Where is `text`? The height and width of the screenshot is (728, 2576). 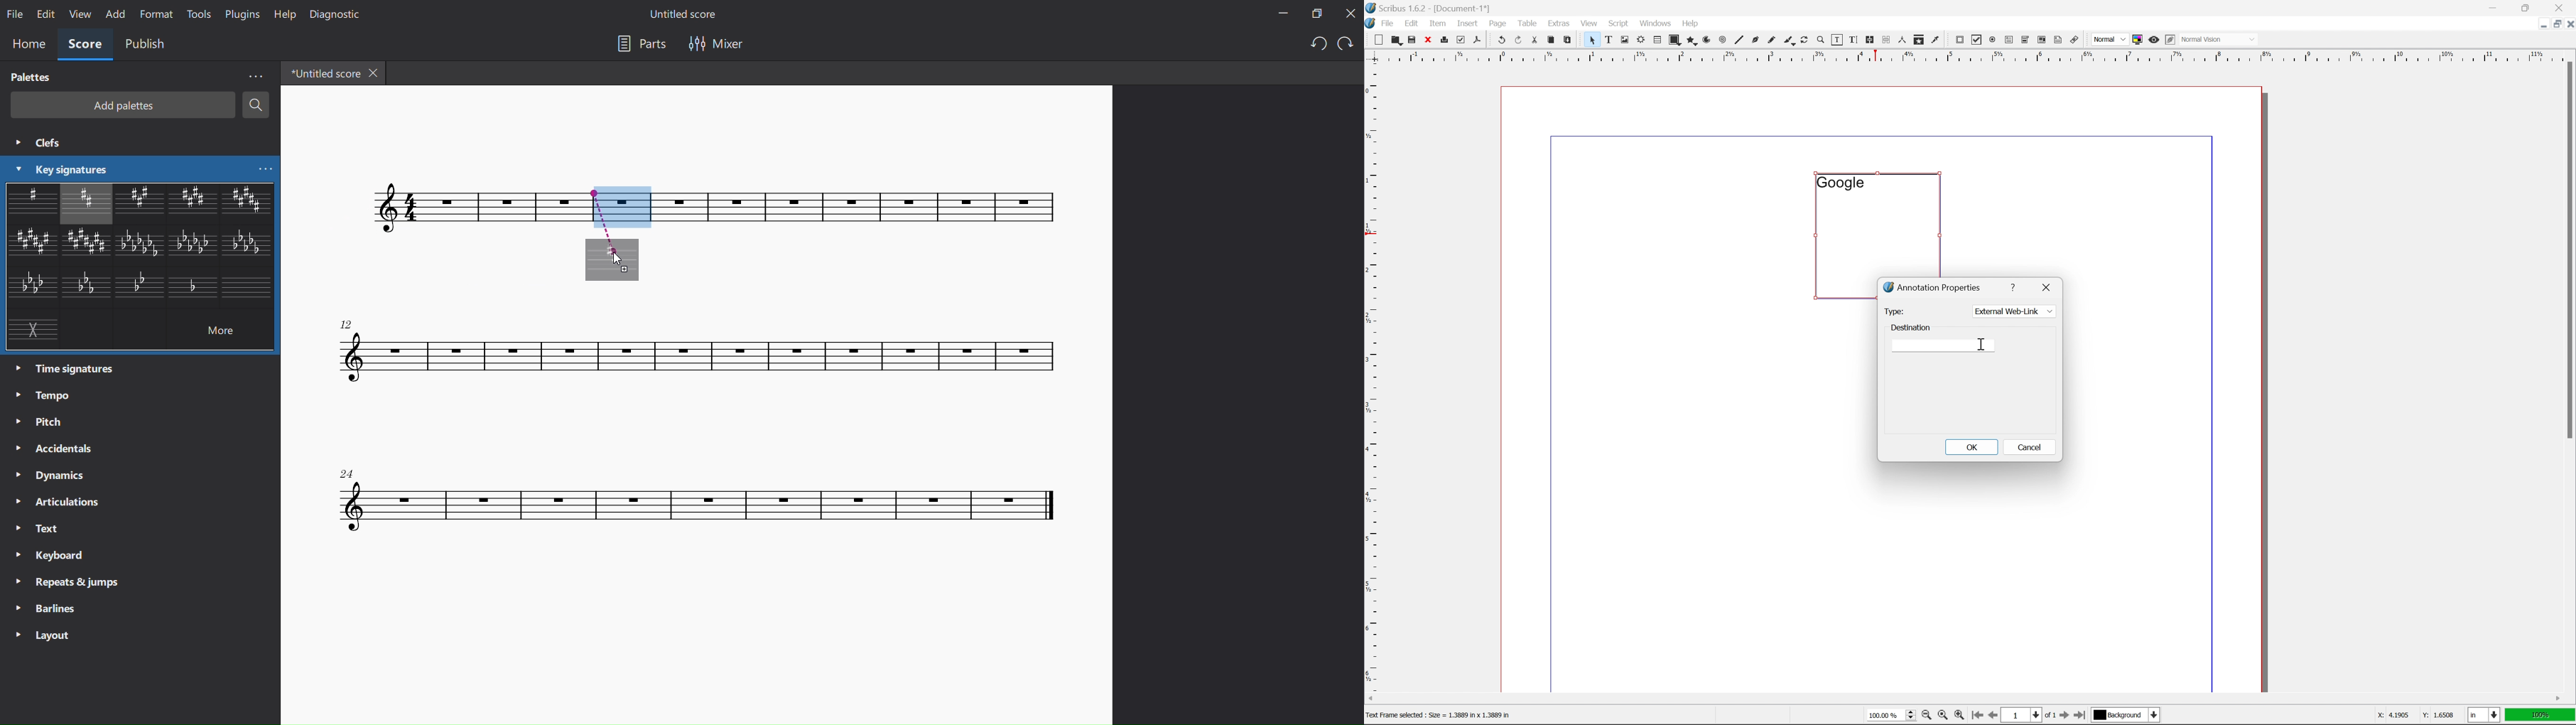
text is located at coordinates (43, 529).